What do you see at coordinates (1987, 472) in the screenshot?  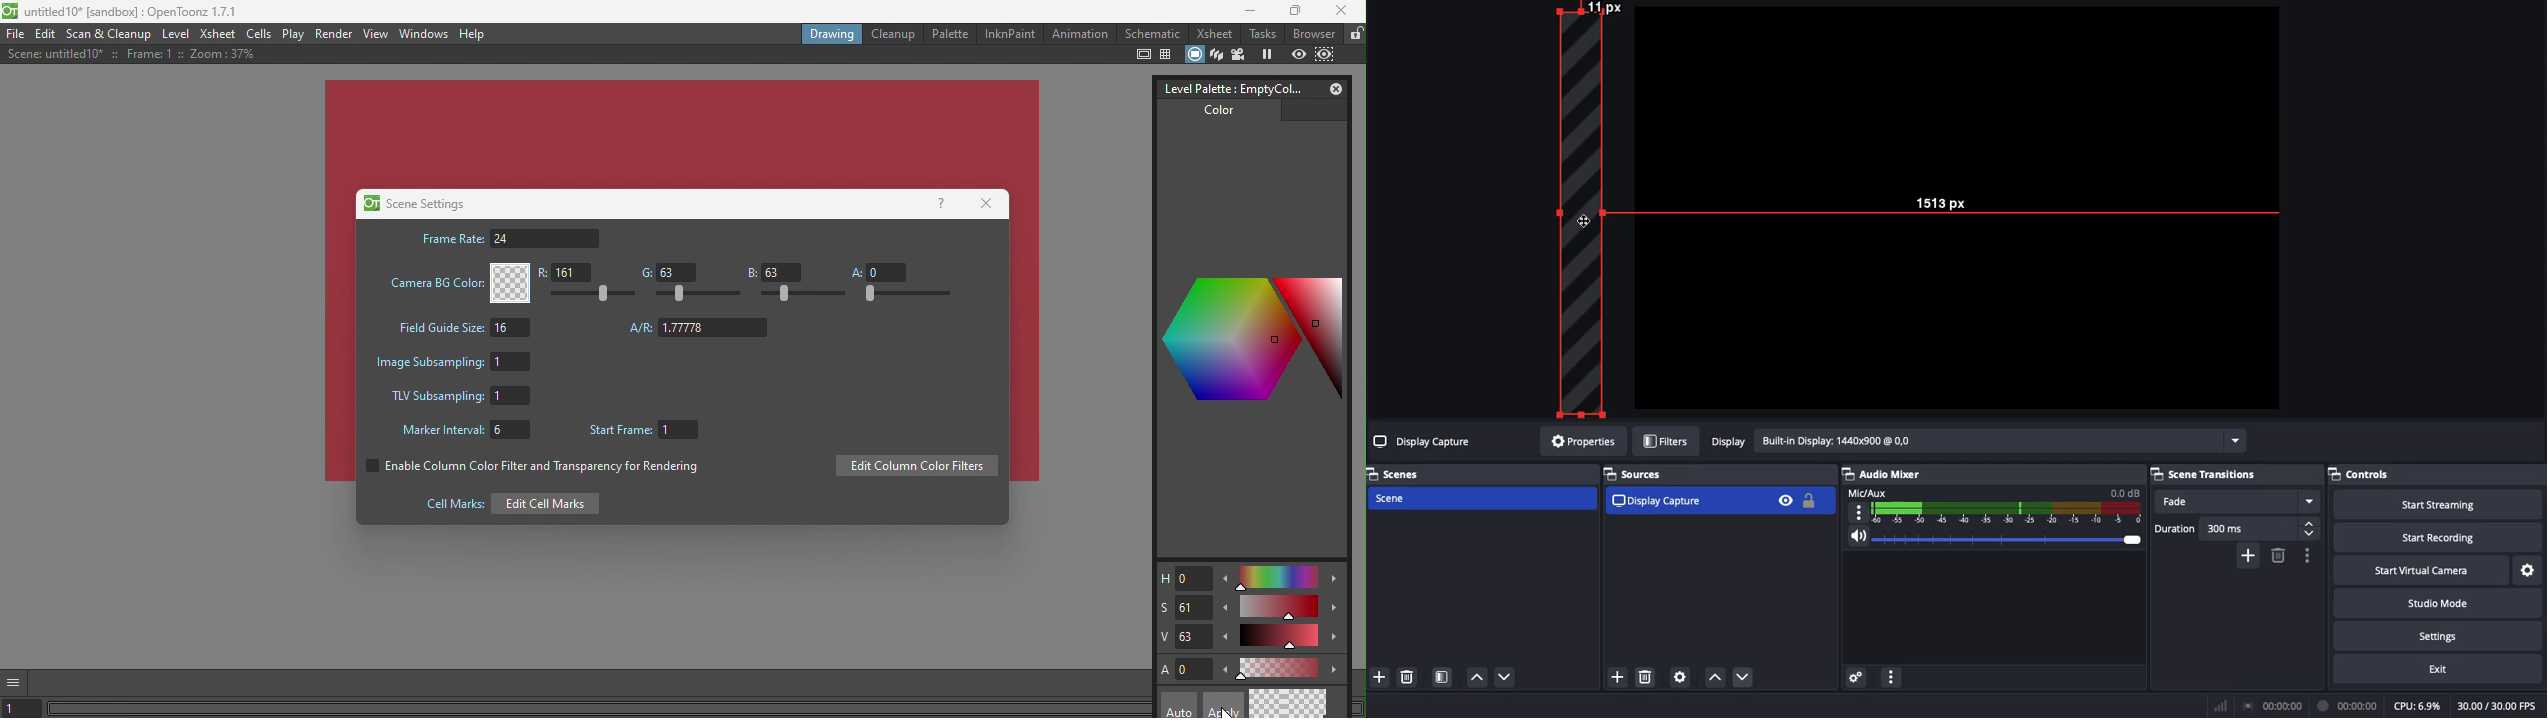 I see `Audio/mixer` at bounding box center [1987, 472].